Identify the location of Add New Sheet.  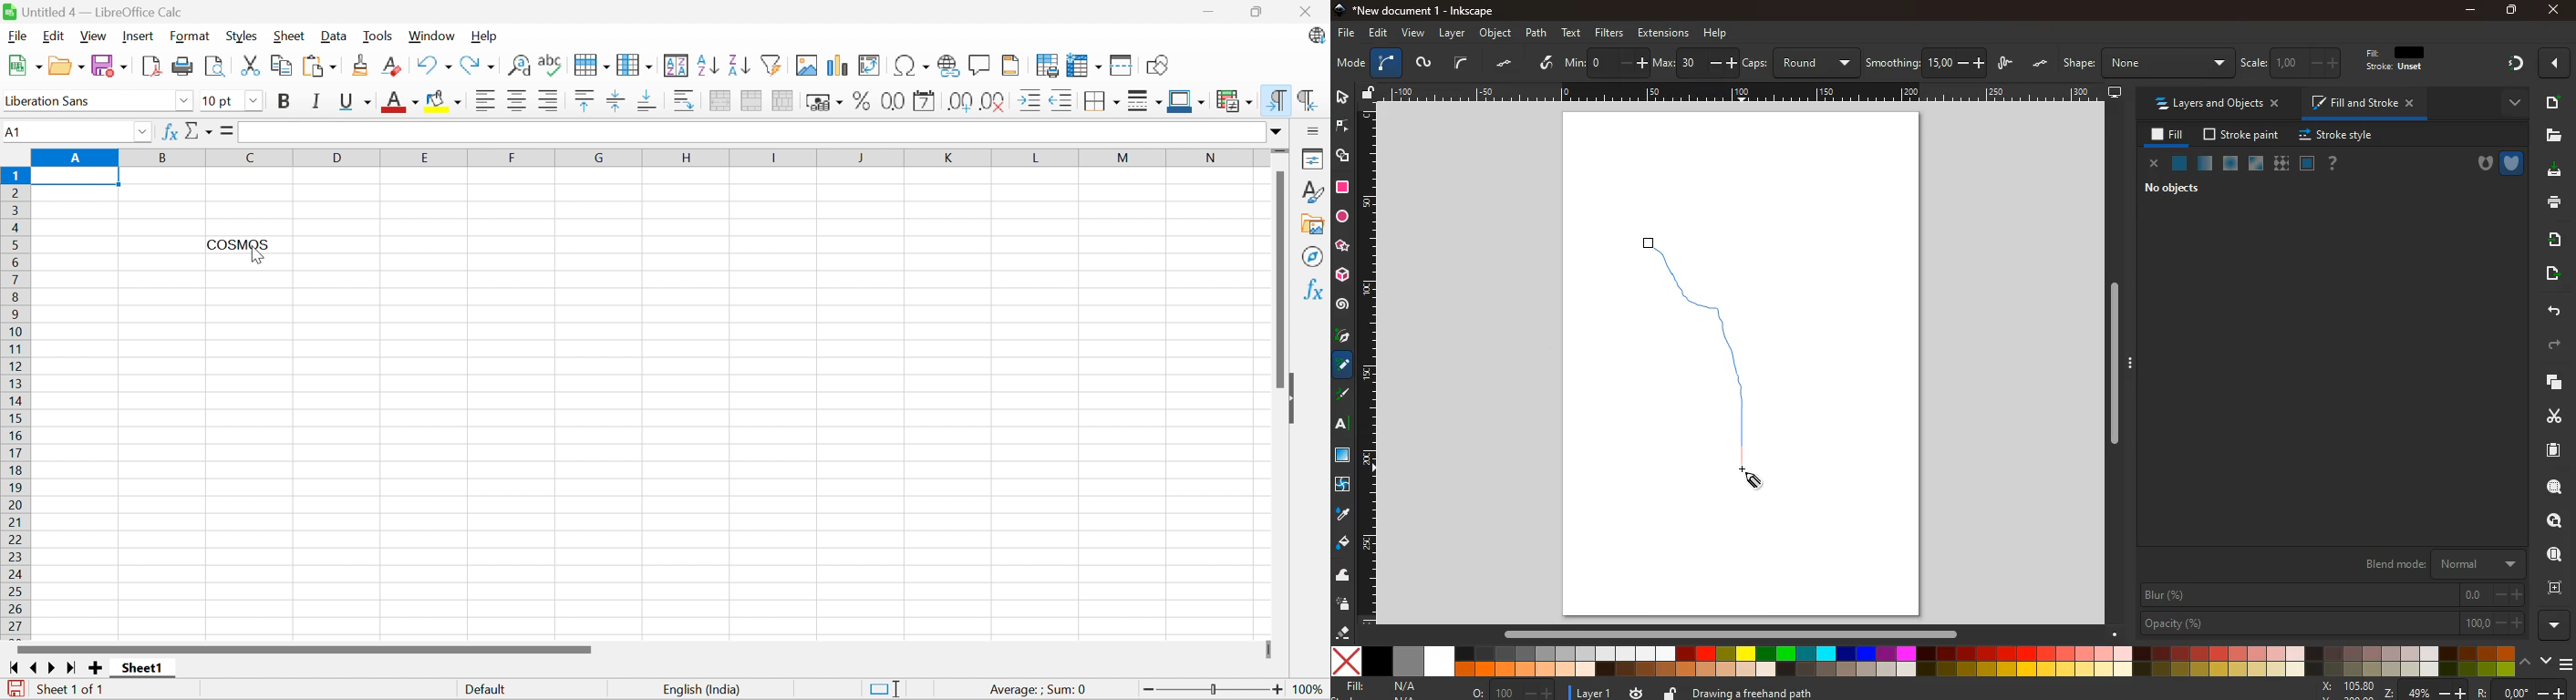
(96, 669).